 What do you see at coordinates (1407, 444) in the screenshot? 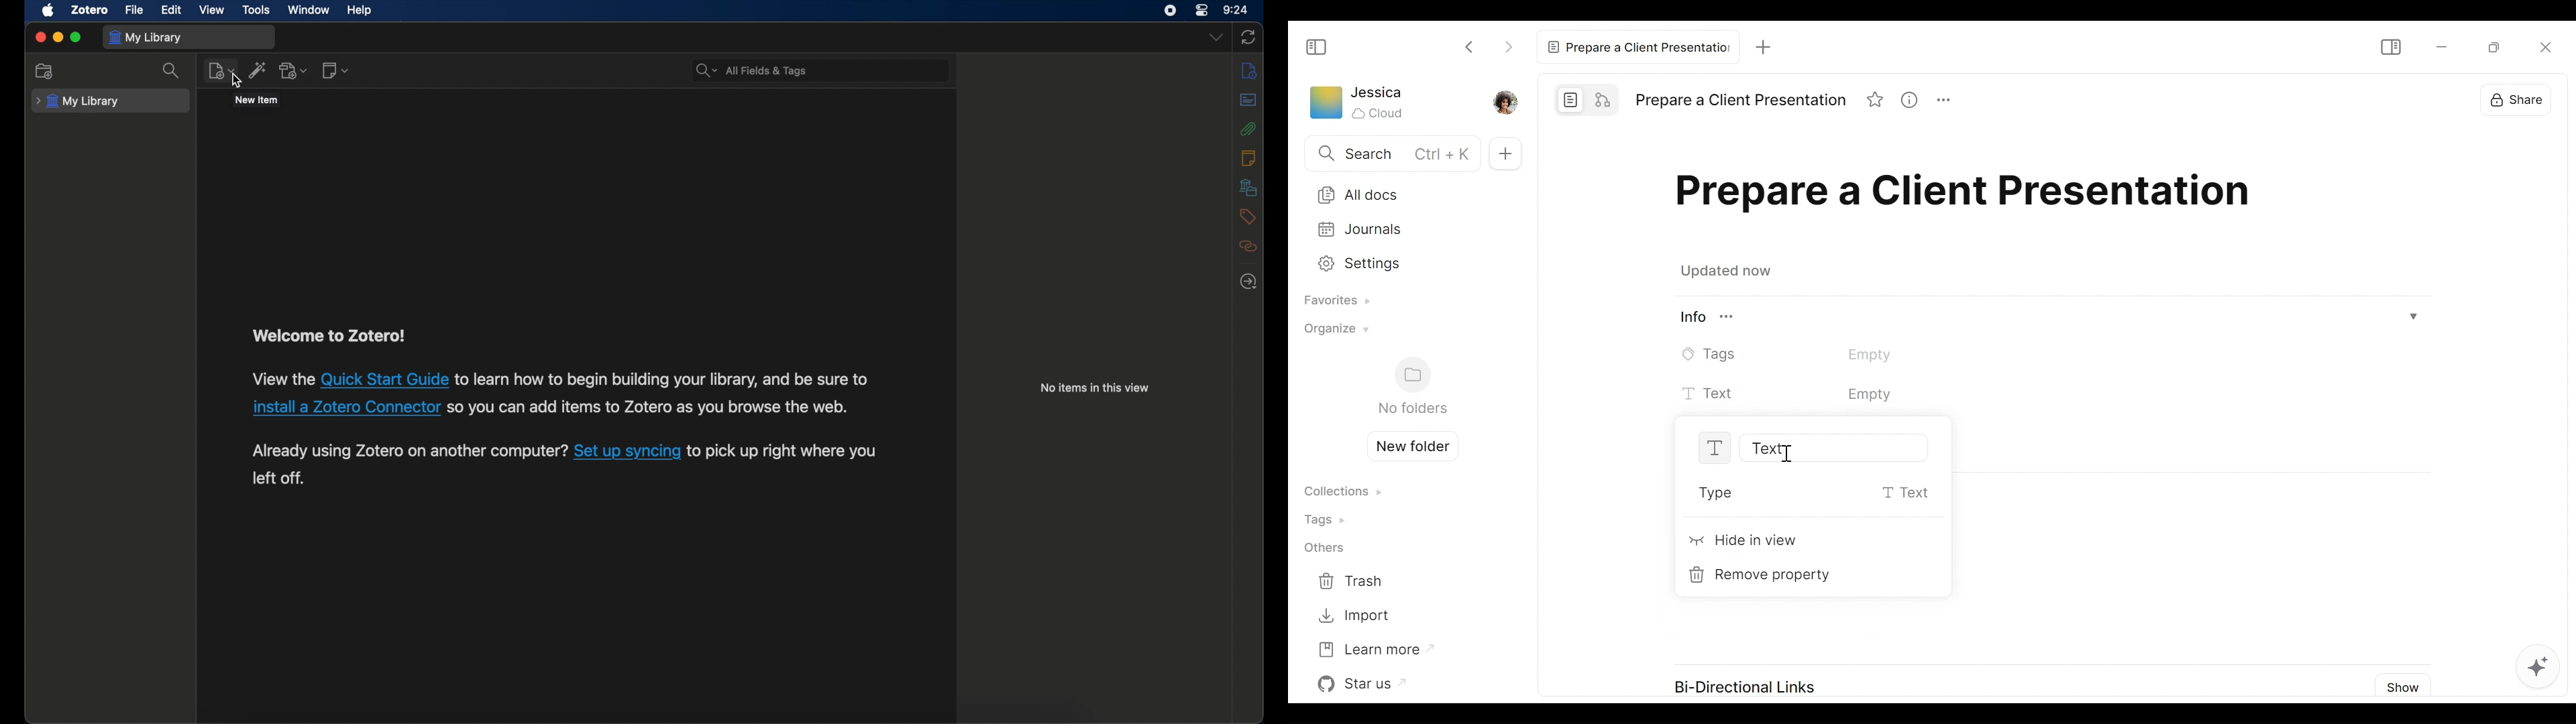
I see `Create new folder` at bounding box center [1407, 444].